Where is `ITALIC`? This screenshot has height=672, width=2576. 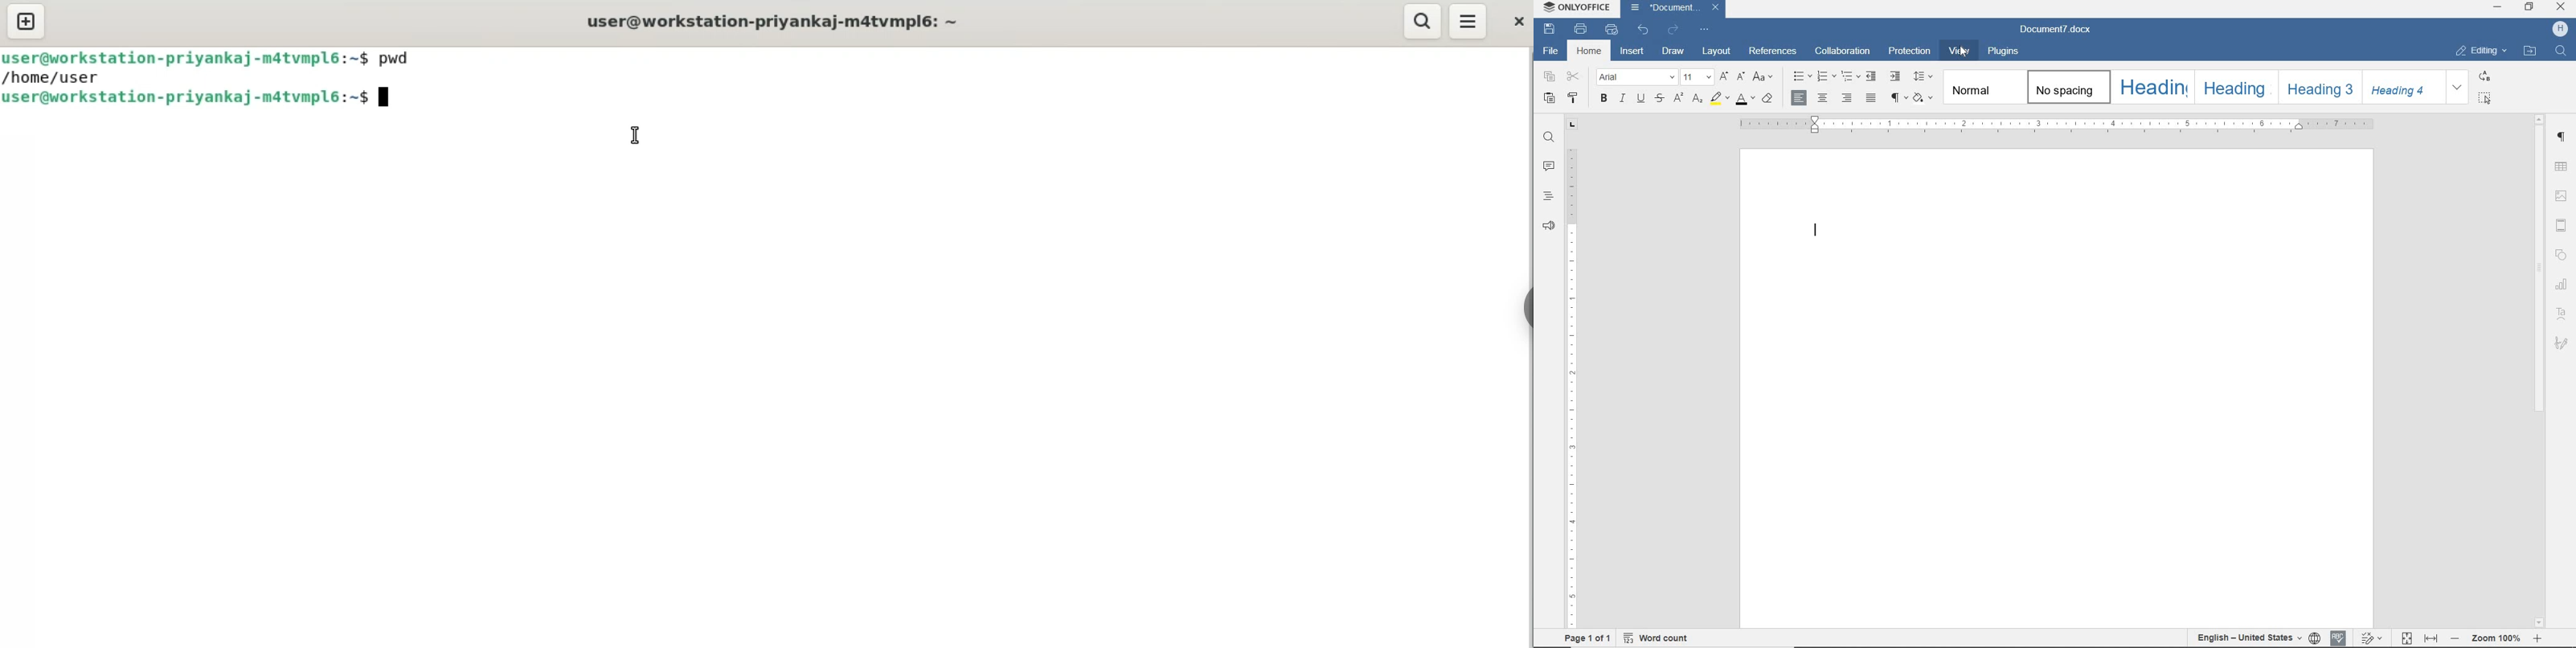
ITALIC is located at coordinates (1622, 99).